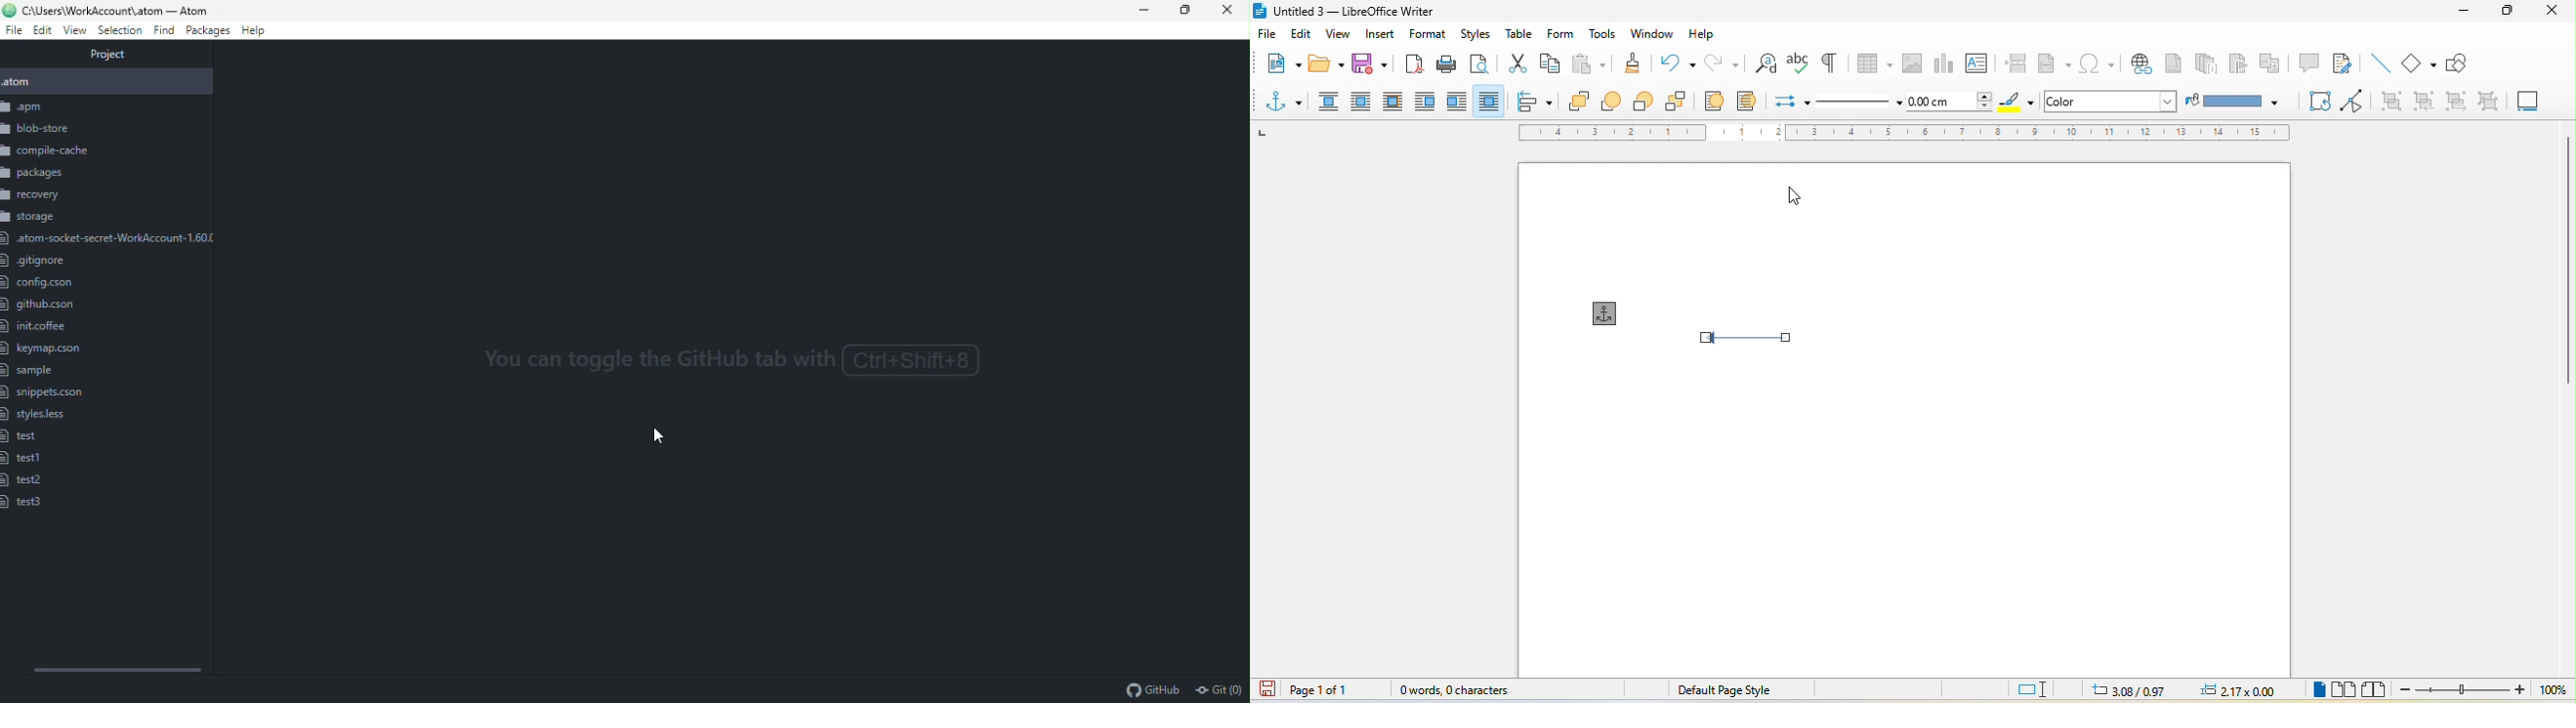  I want to click on form, so click(1560, 34).